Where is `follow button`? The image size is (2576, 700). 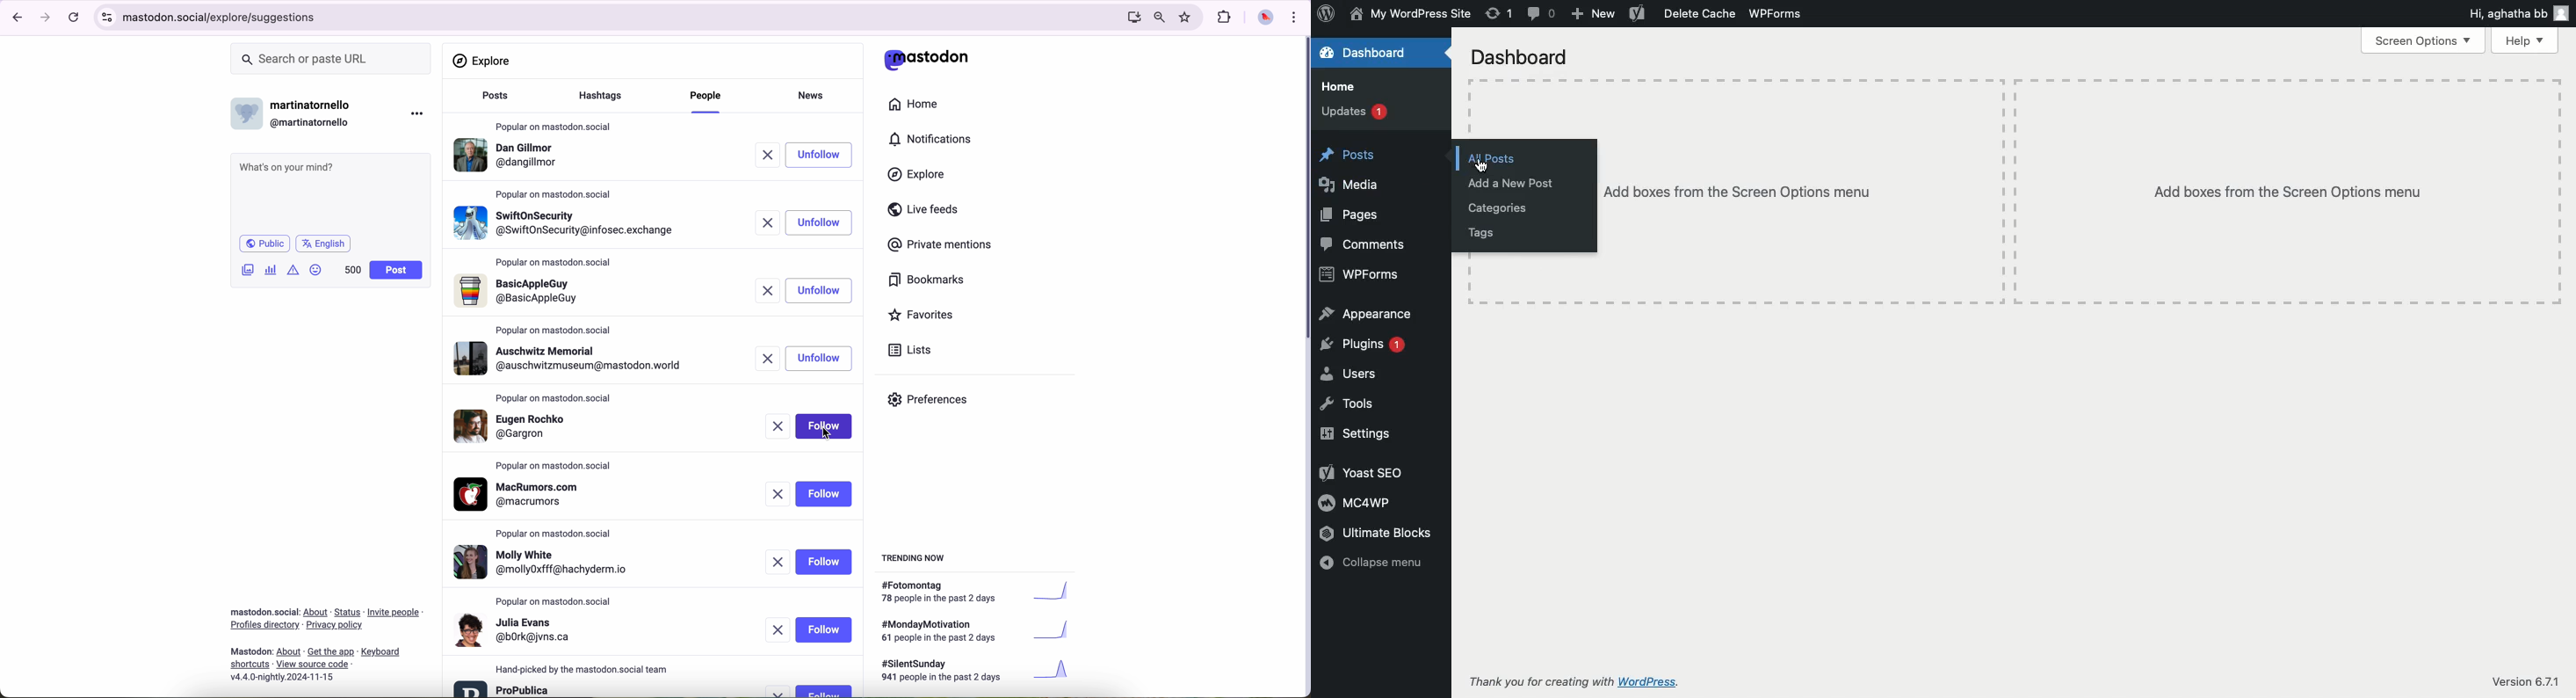
follow button is located at coordinates (823, 691).